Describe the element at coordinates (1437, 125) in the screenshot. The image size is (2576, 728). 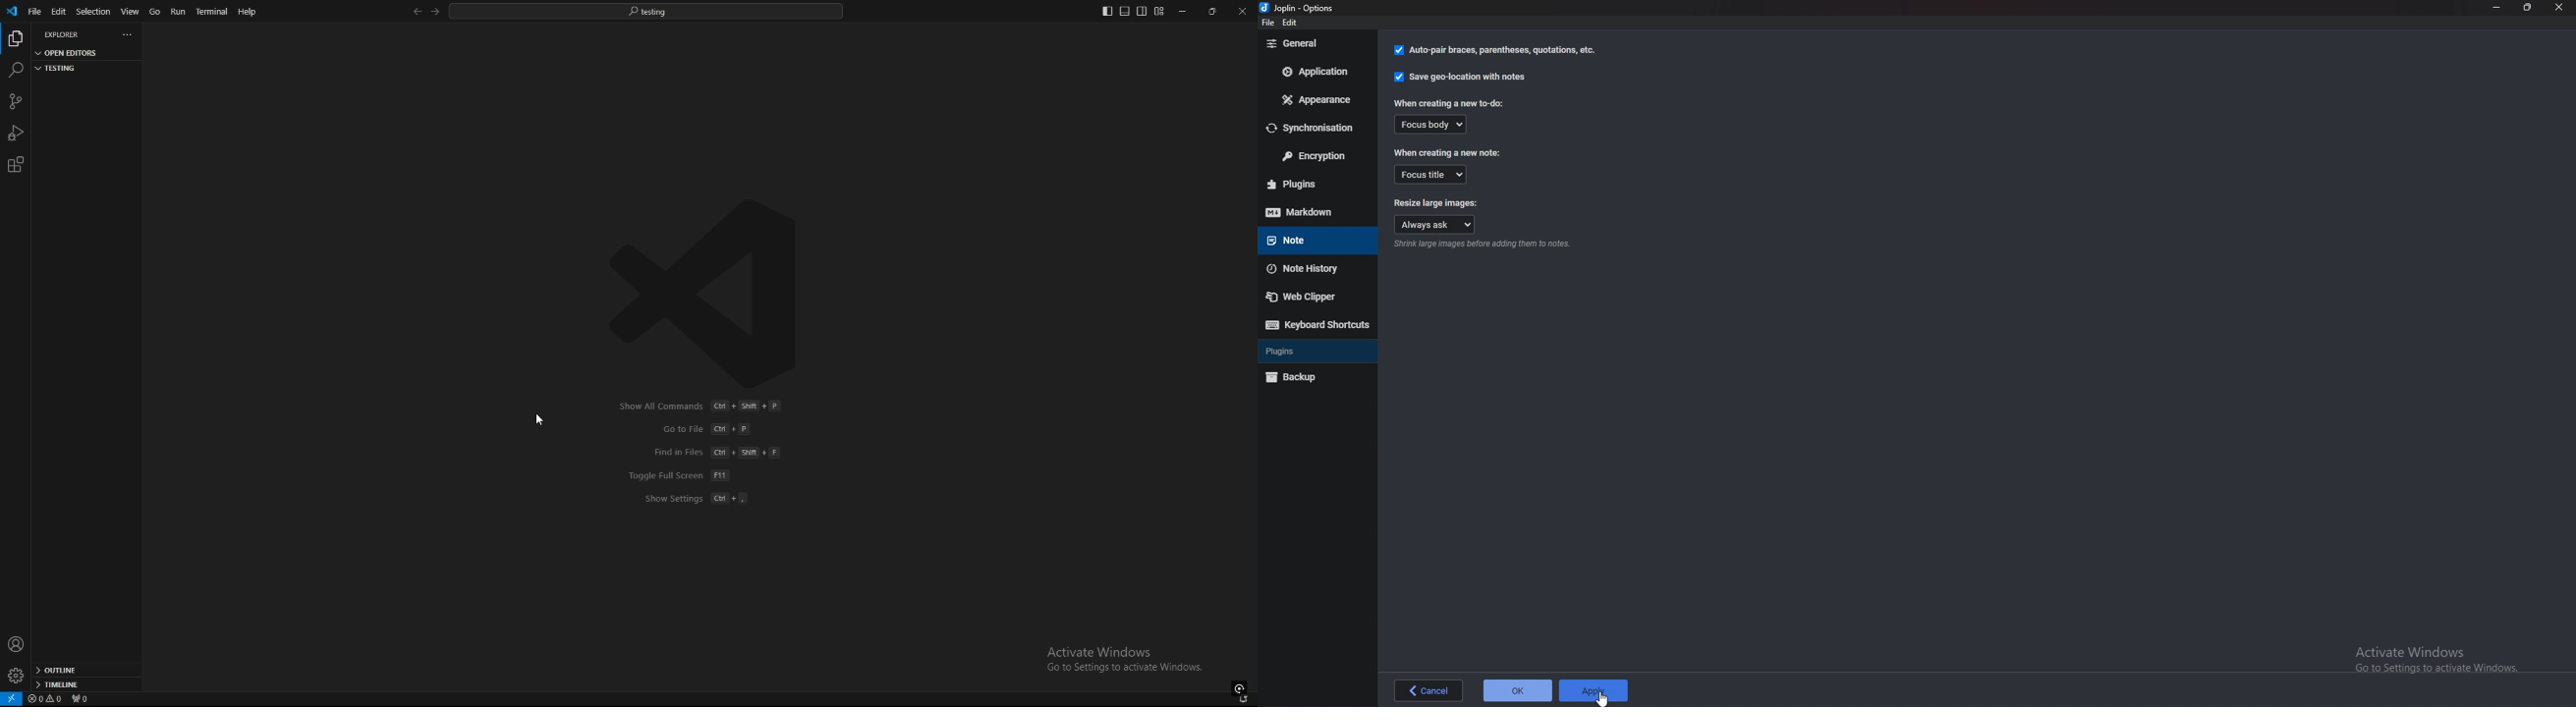
I see `Focus body` at that location.